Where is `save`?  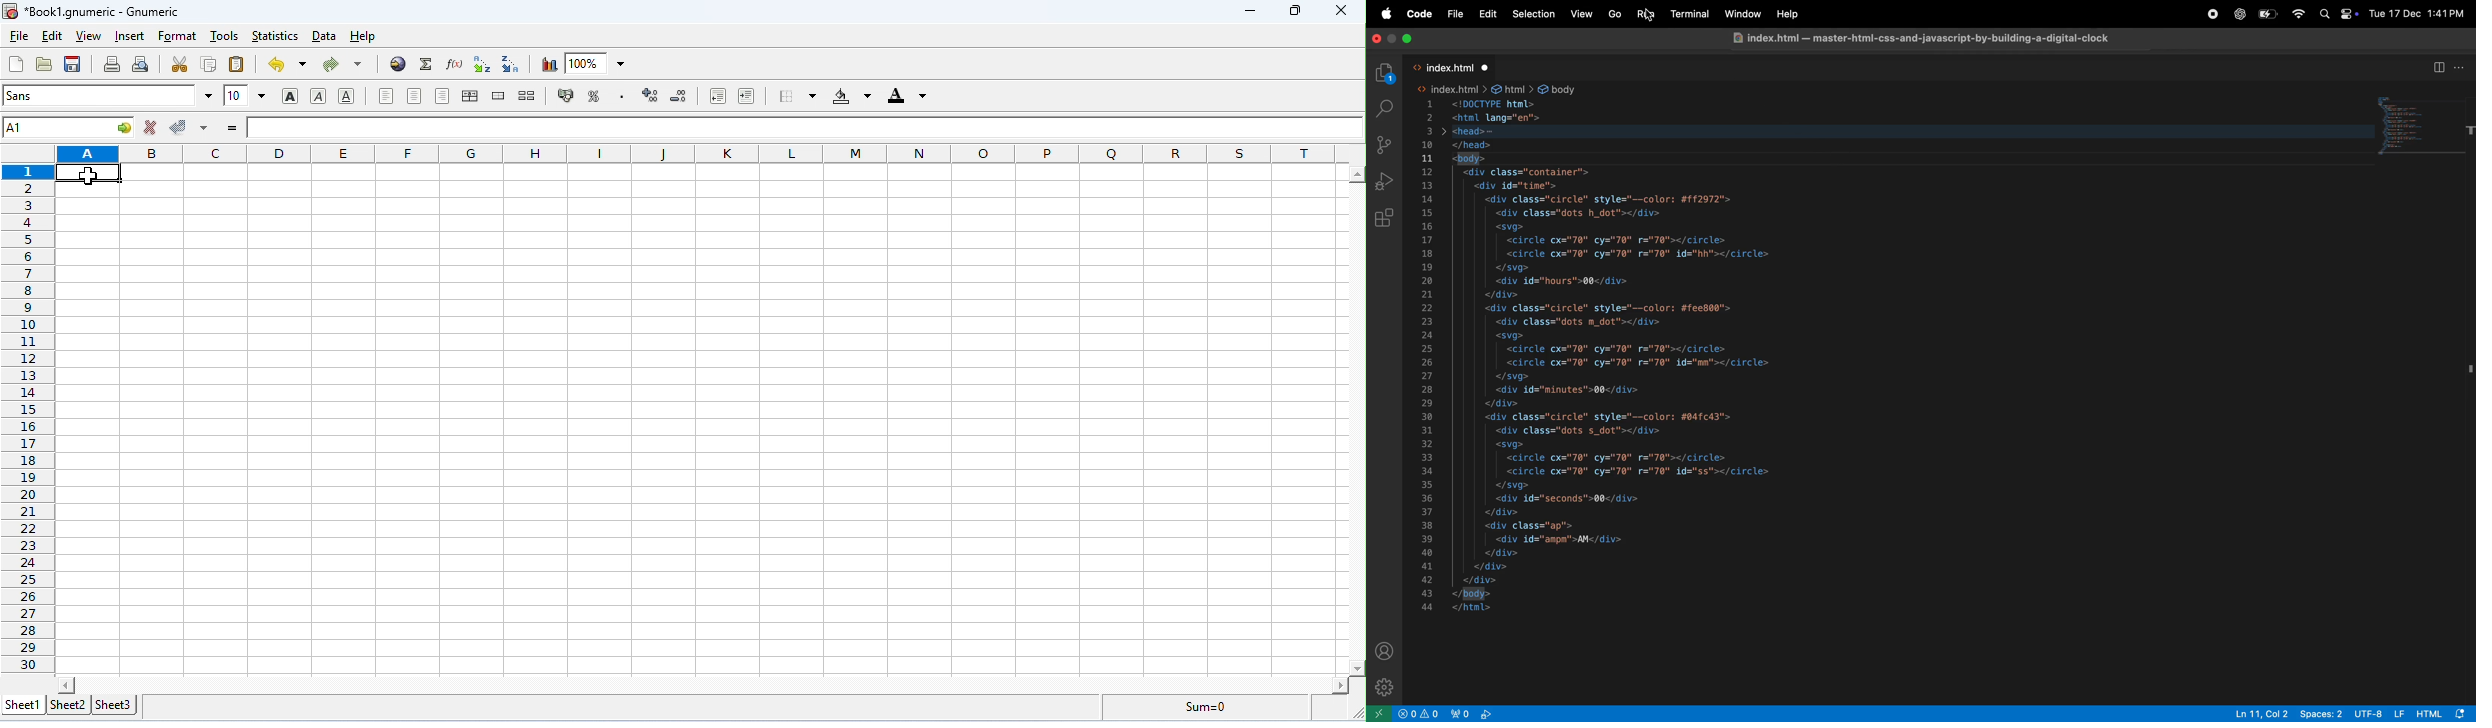
save is located at coordinates (74, 64).